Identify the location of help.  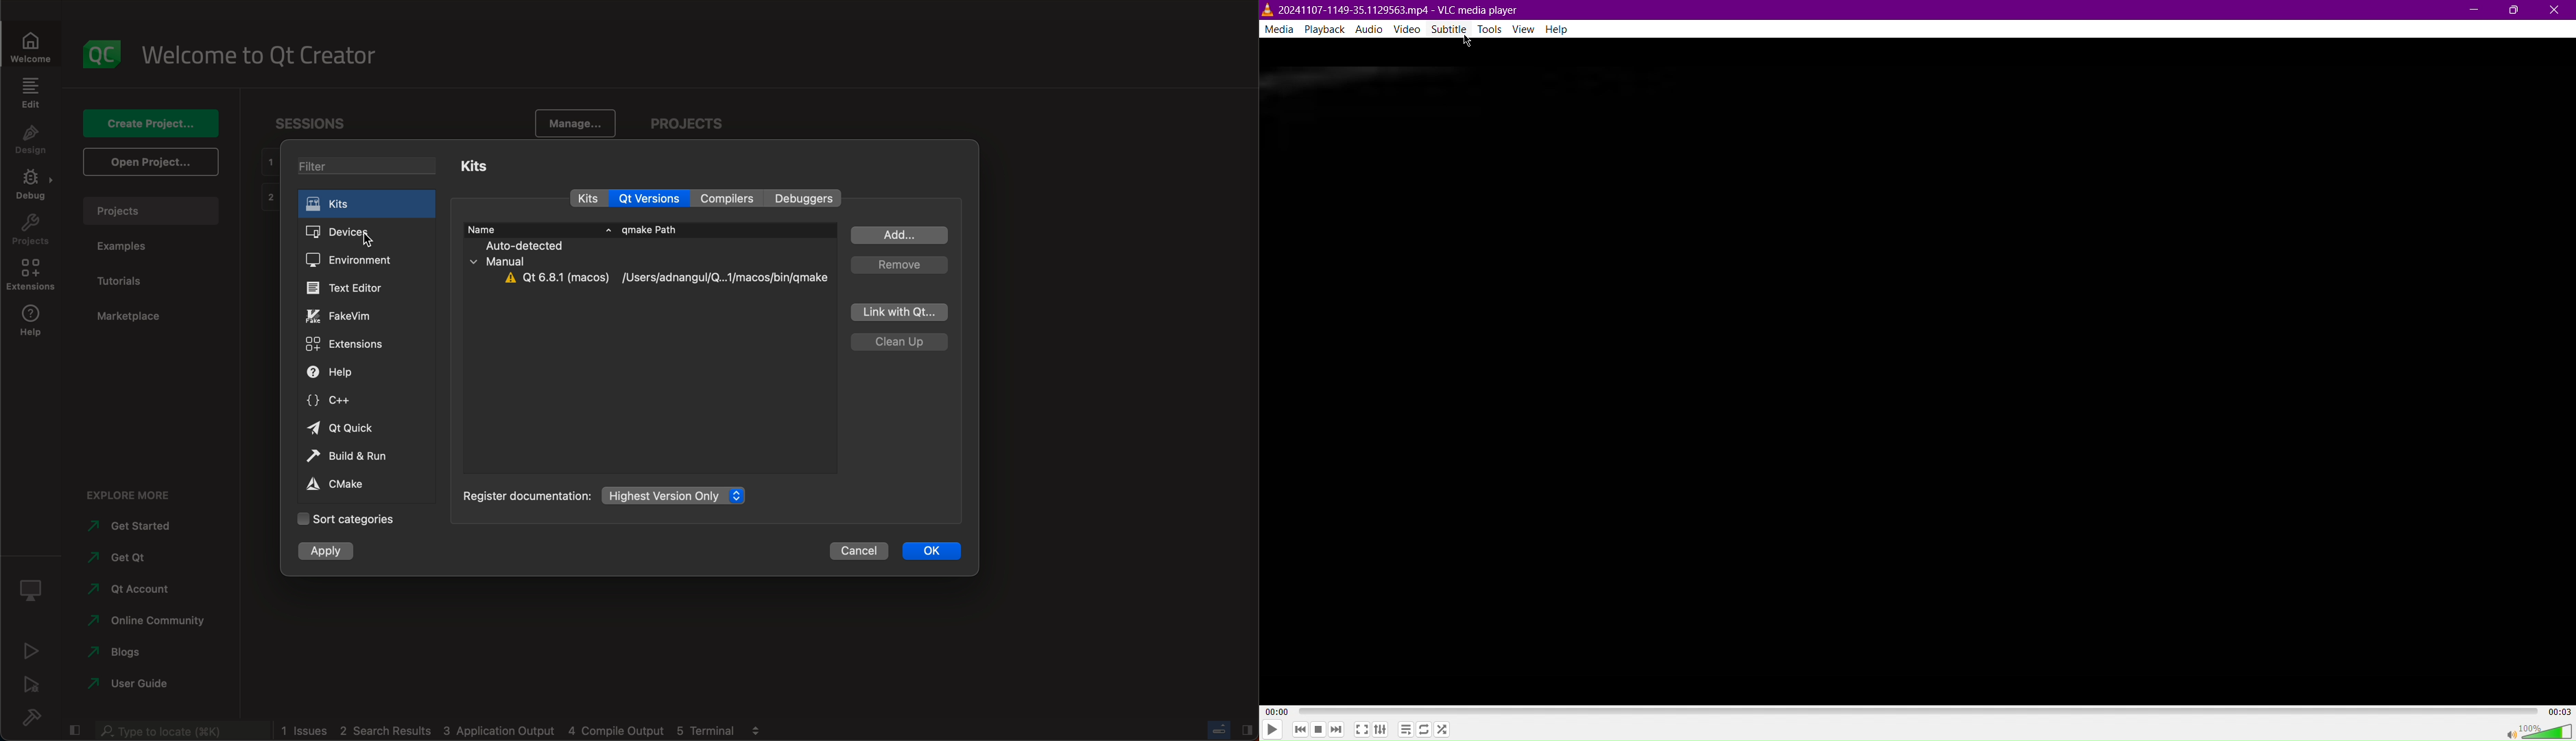
(34, 322).